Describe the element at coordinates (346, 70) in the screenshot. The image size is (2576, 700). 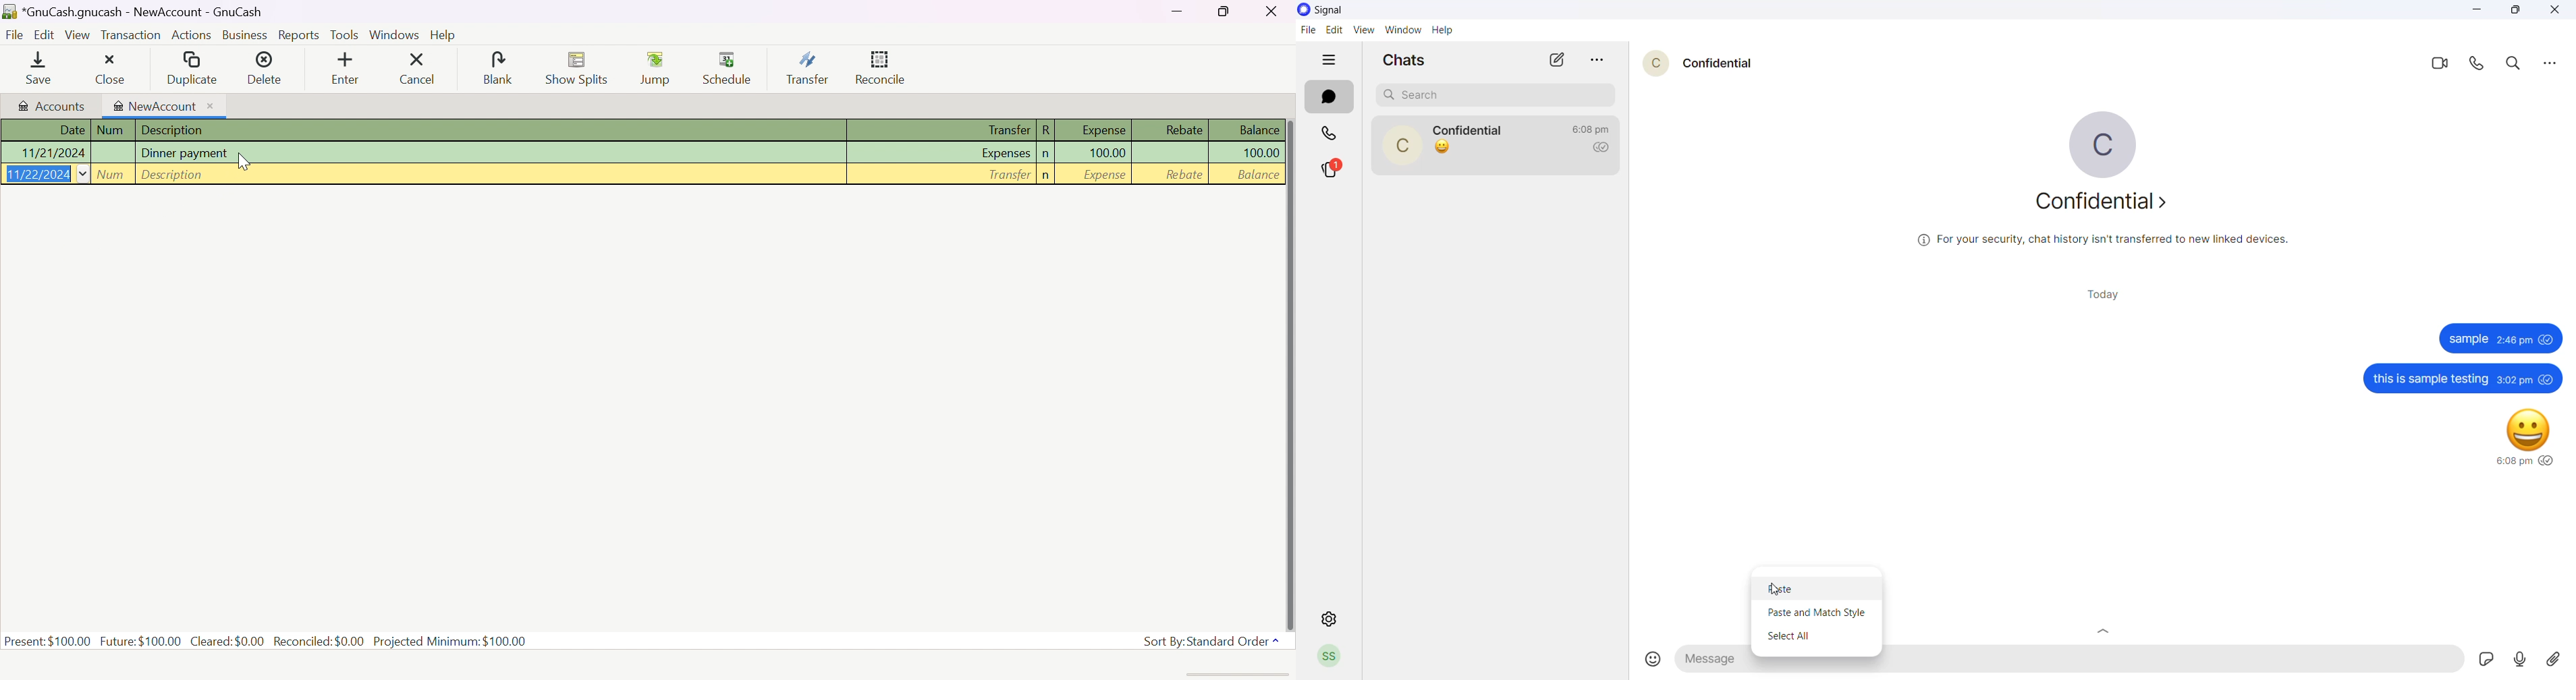
I see `Enter` at that location.